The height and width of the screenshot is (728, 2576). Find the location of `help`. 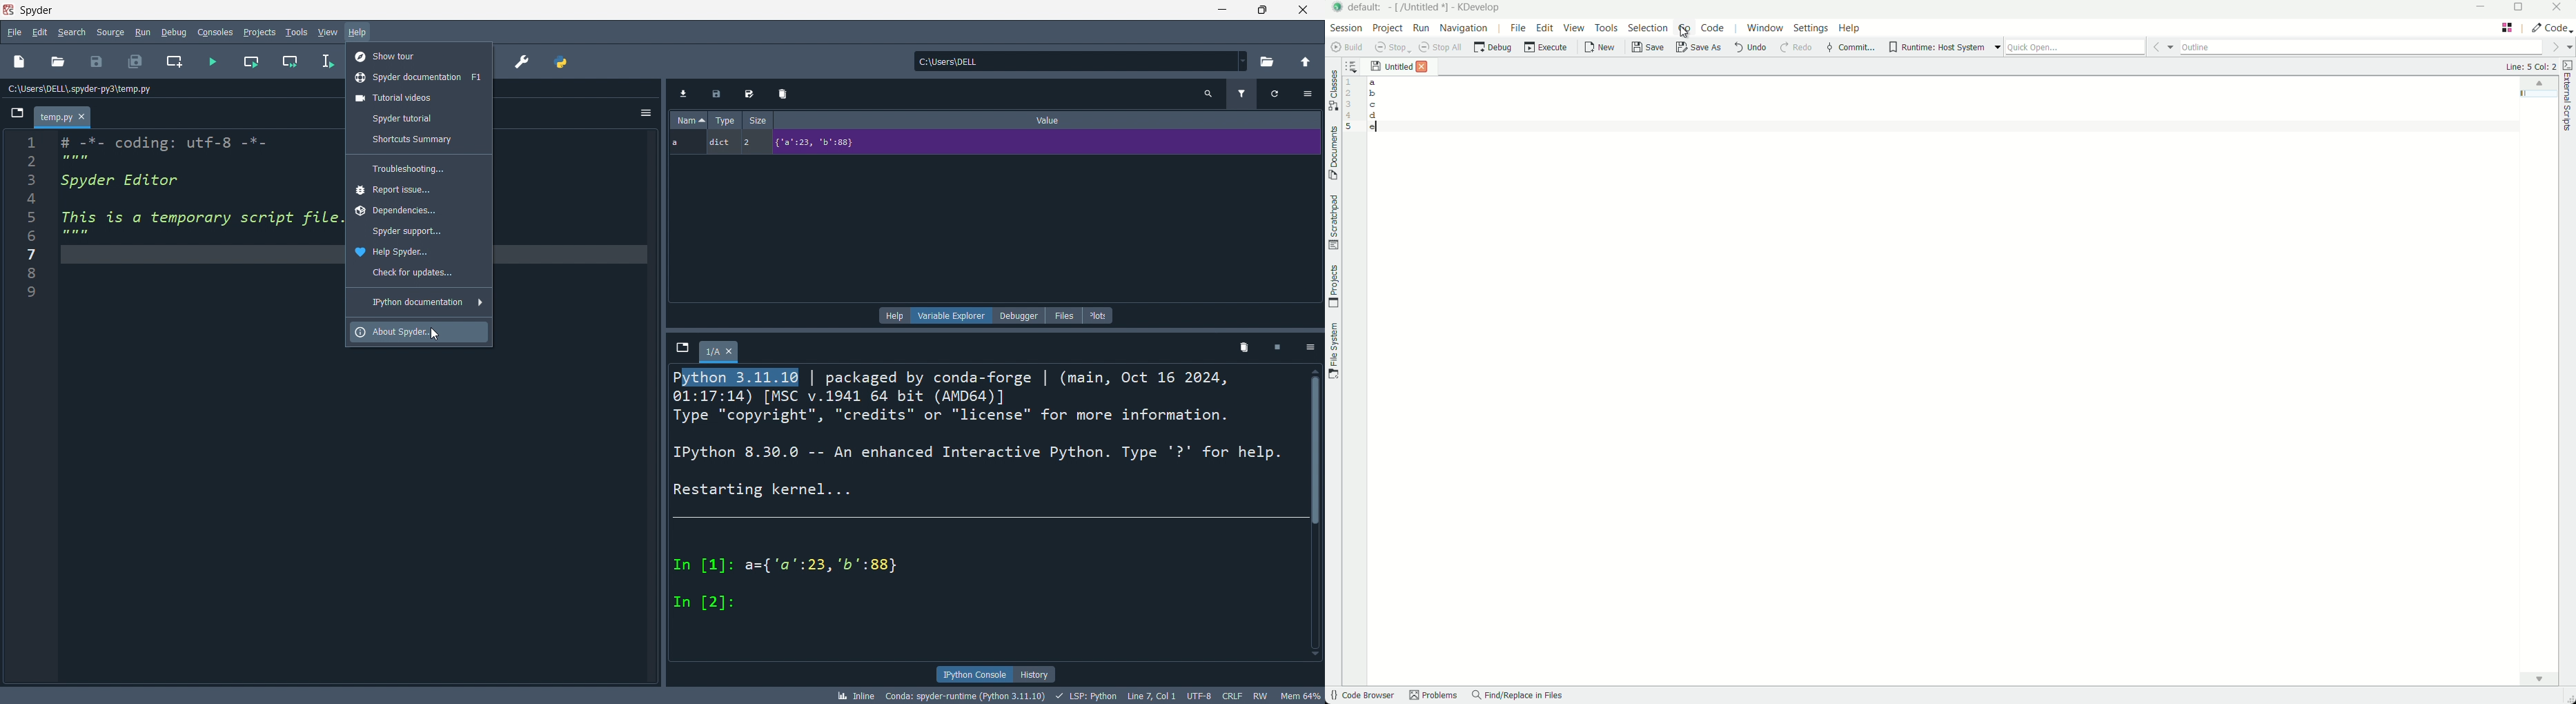

help is located at coordinates (894, 315).